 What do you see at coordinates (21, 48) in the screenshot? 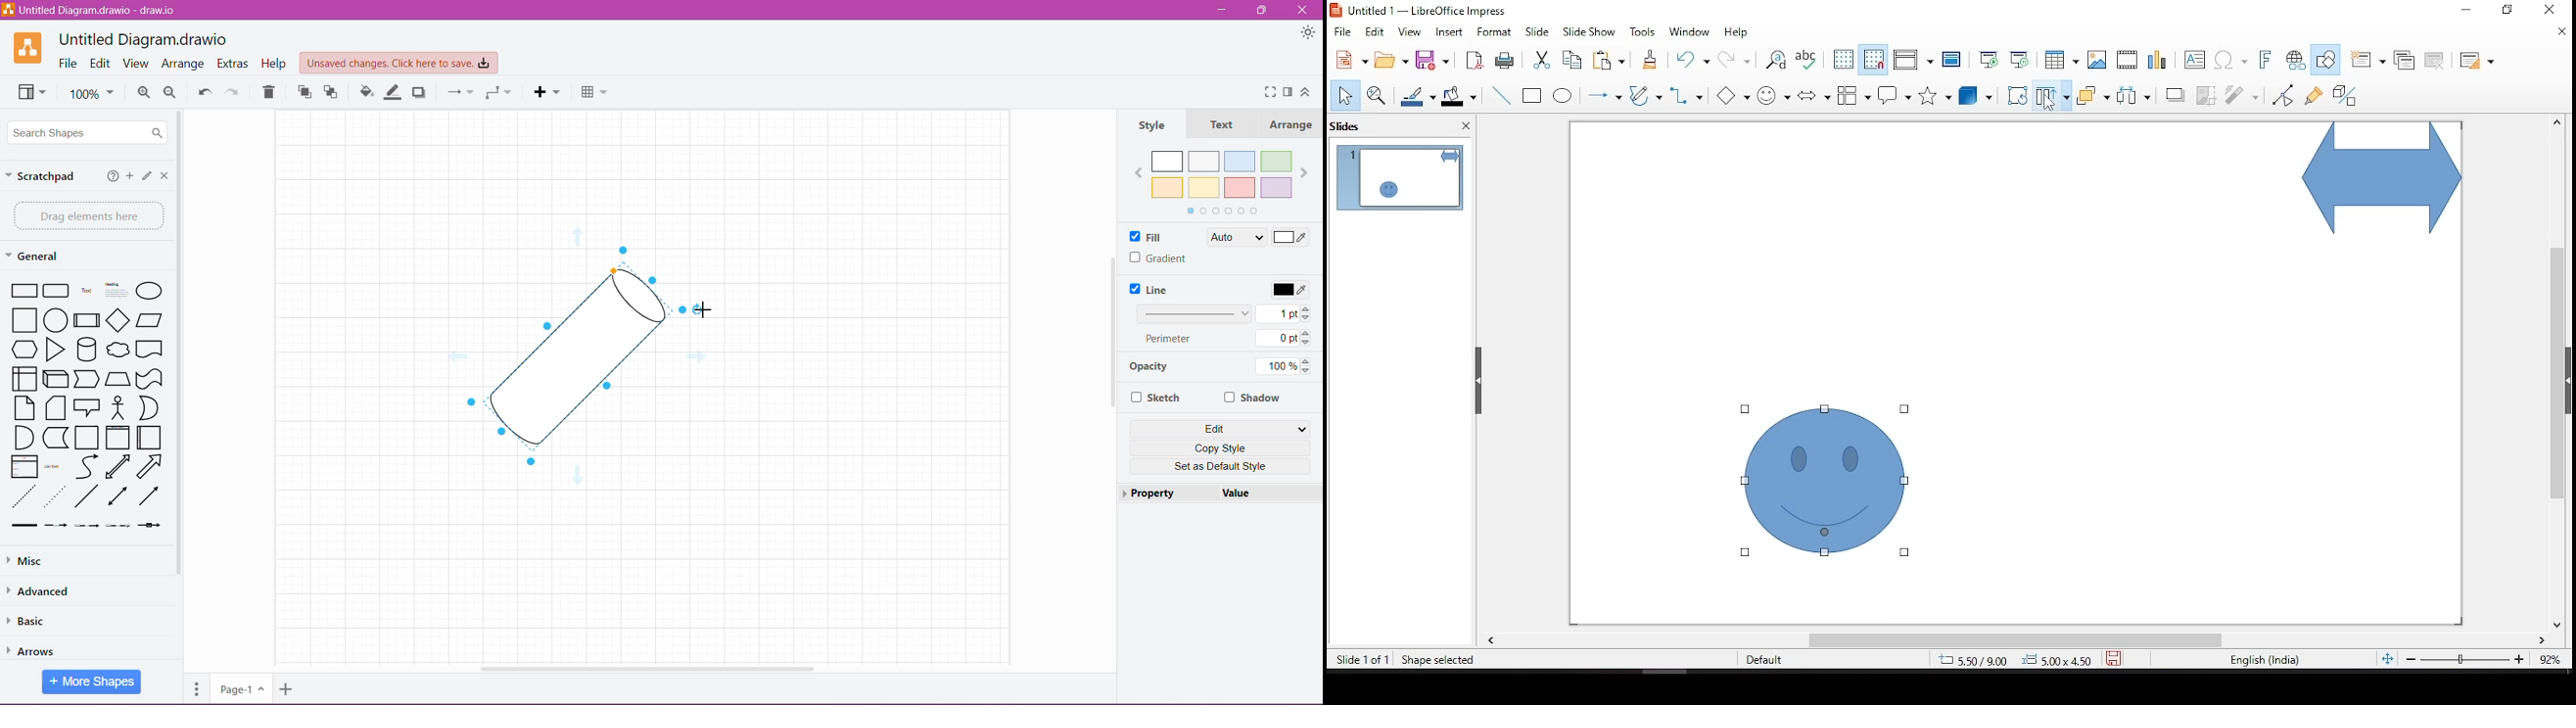
I see `Application Logo` at bounding box center [21, 48].